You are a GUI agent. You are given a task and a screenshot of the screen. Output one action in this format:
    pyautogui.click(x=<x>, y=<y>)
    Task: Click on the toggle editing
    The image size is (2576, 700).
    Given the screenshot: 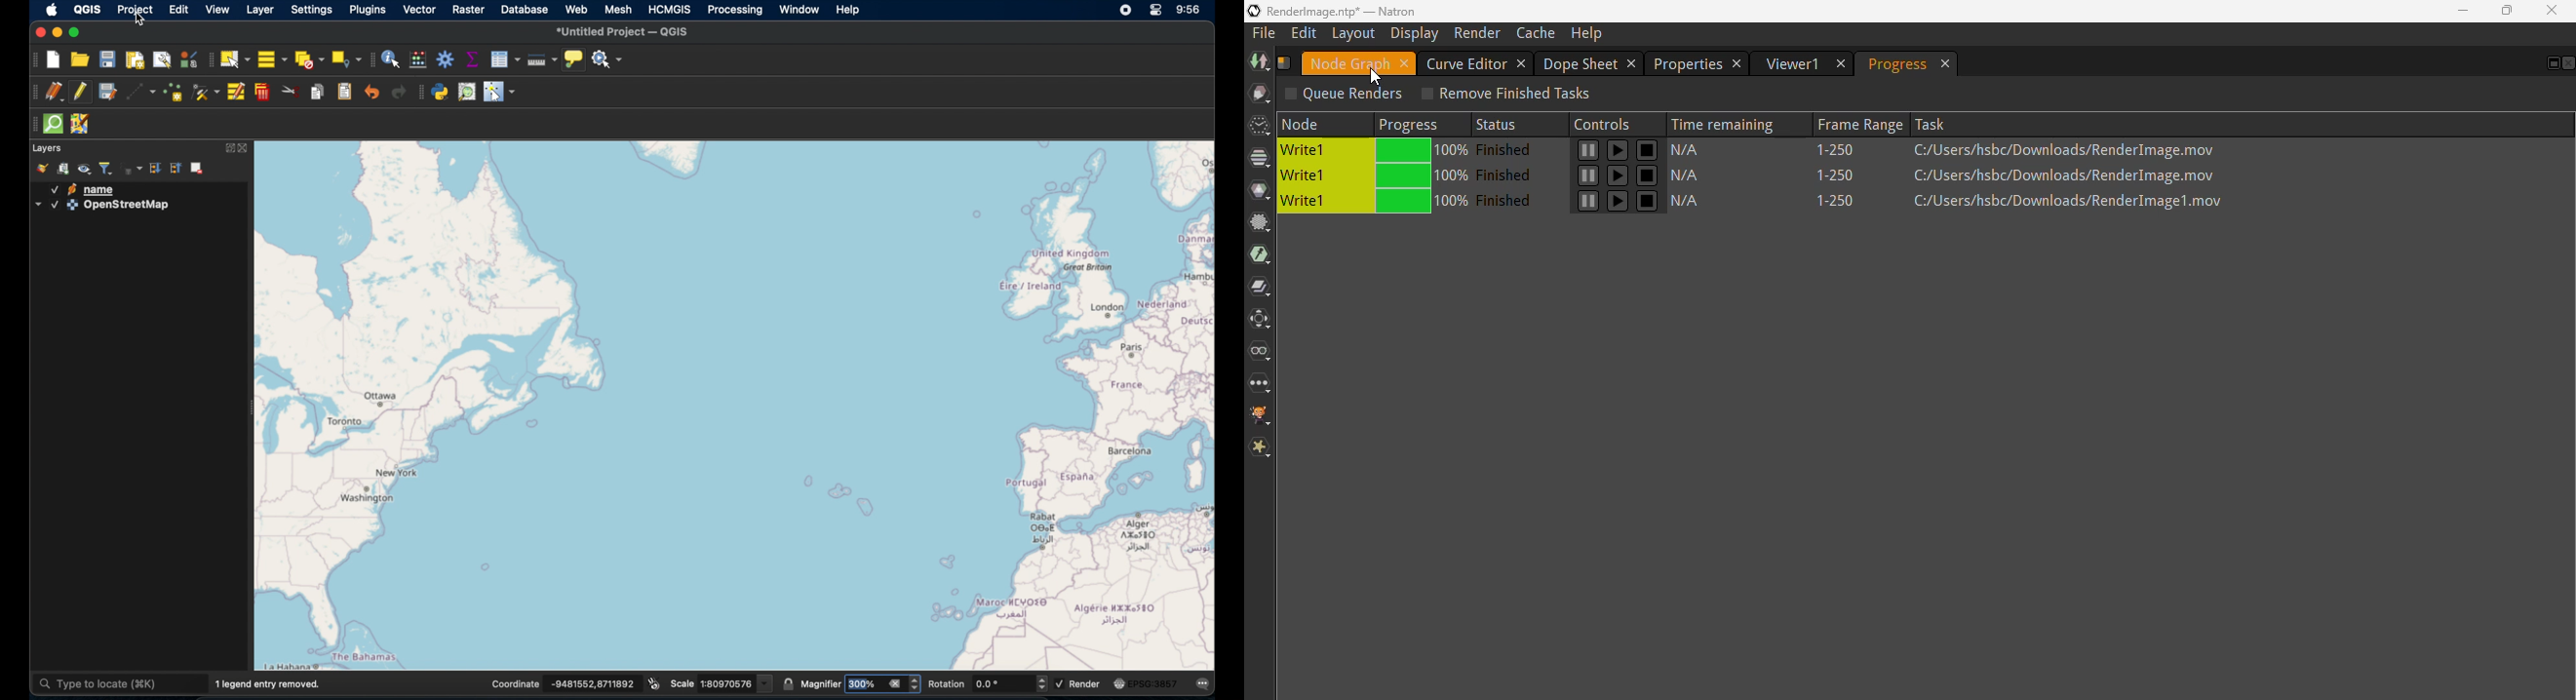 What is the action you would take?
    pyautogui.click(x=79, y=93)
    